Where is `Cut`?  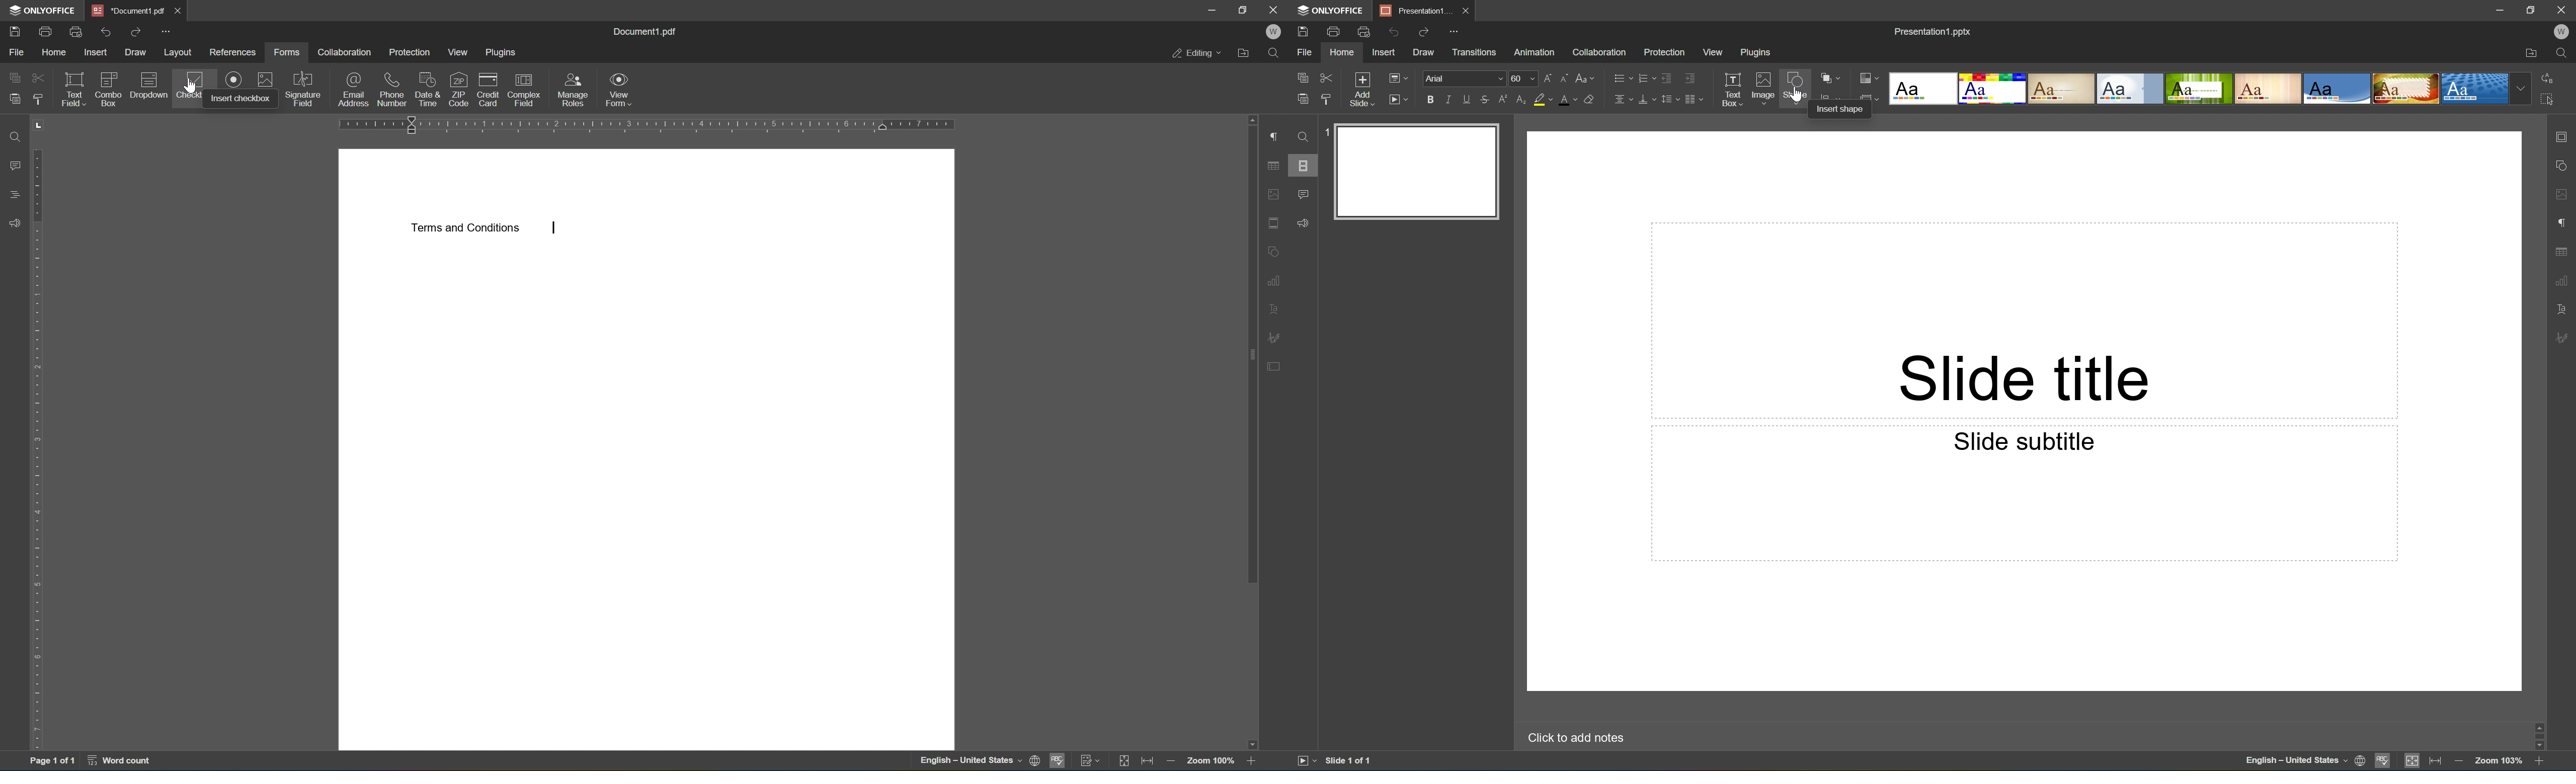 Cut is located at coordinates (1325, 76).